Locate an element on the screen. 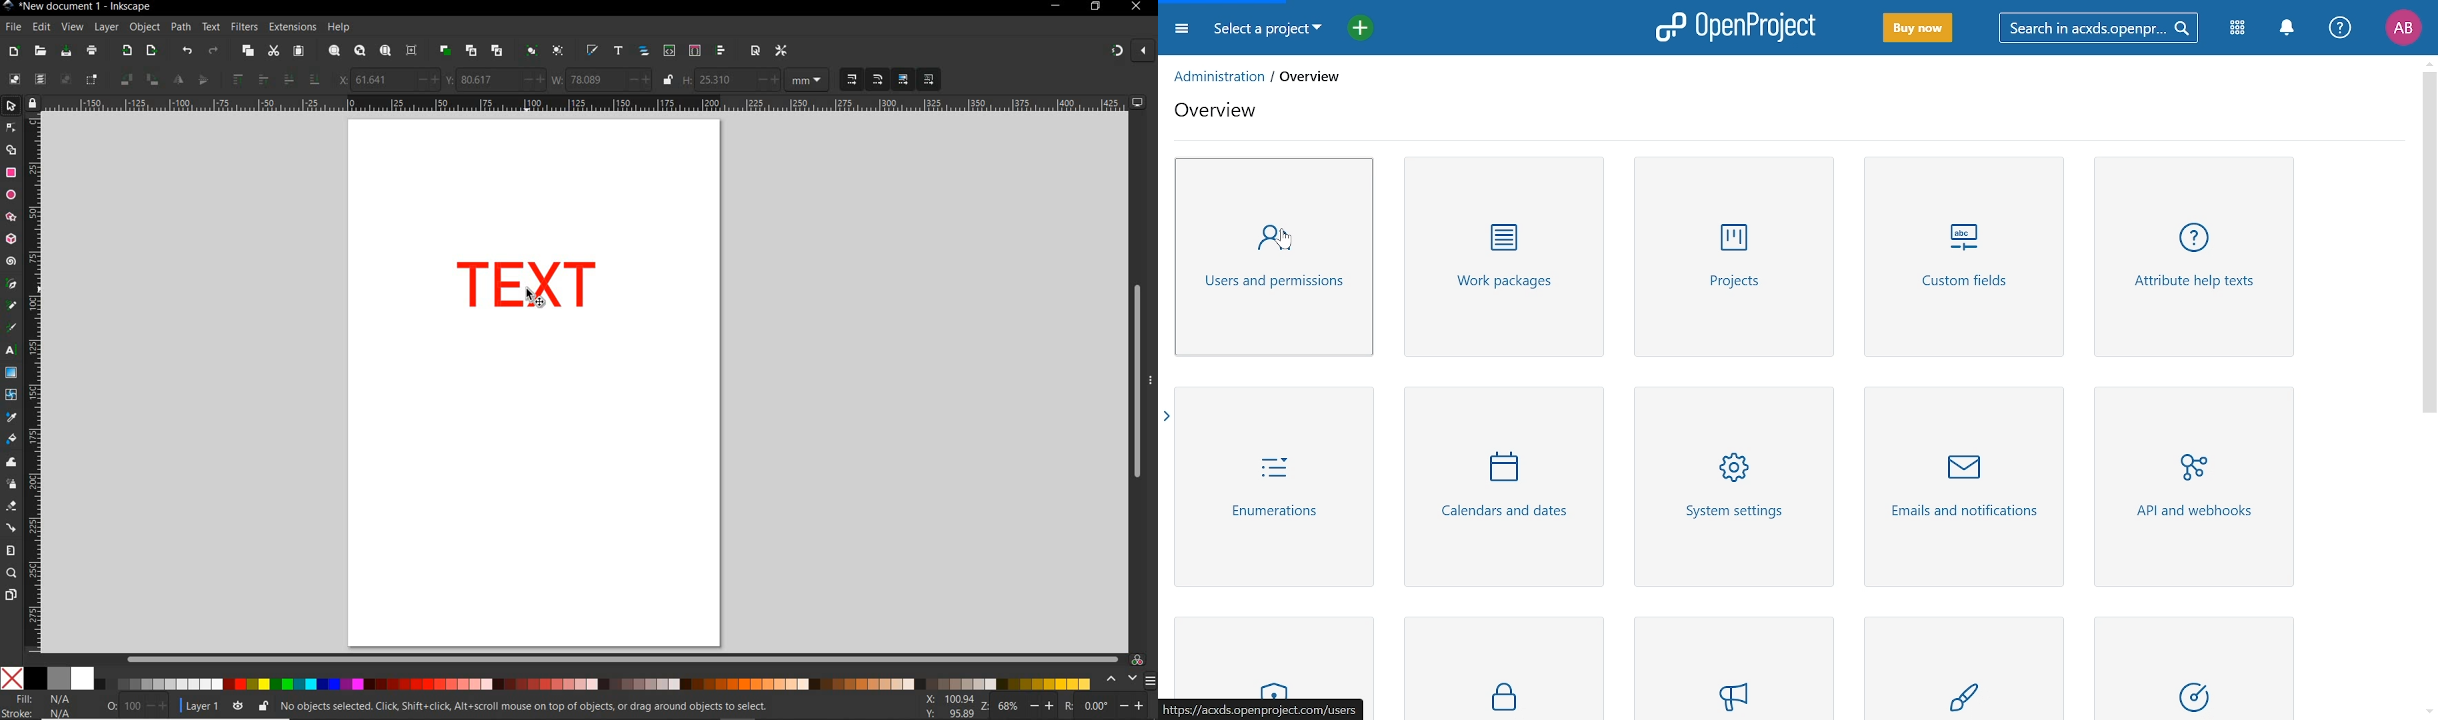  ruler is located at coordinates (35, 387).